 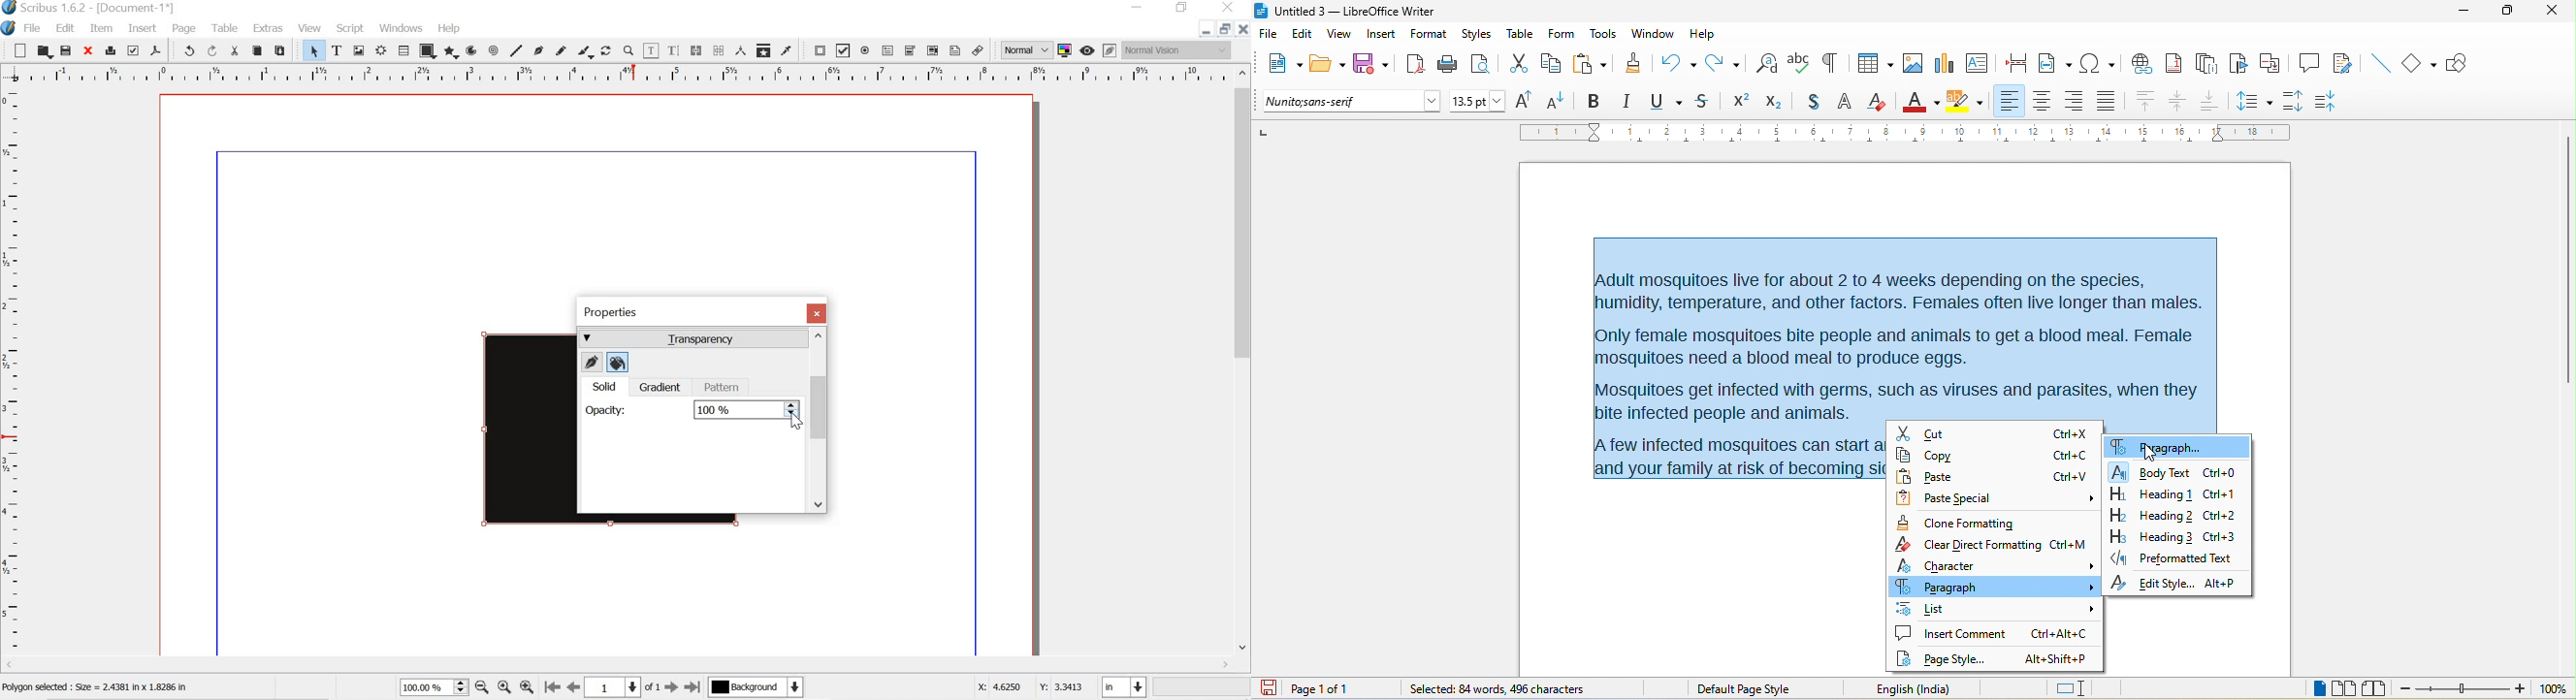 I want to click on find and replace, so click(x=1767, y=62).